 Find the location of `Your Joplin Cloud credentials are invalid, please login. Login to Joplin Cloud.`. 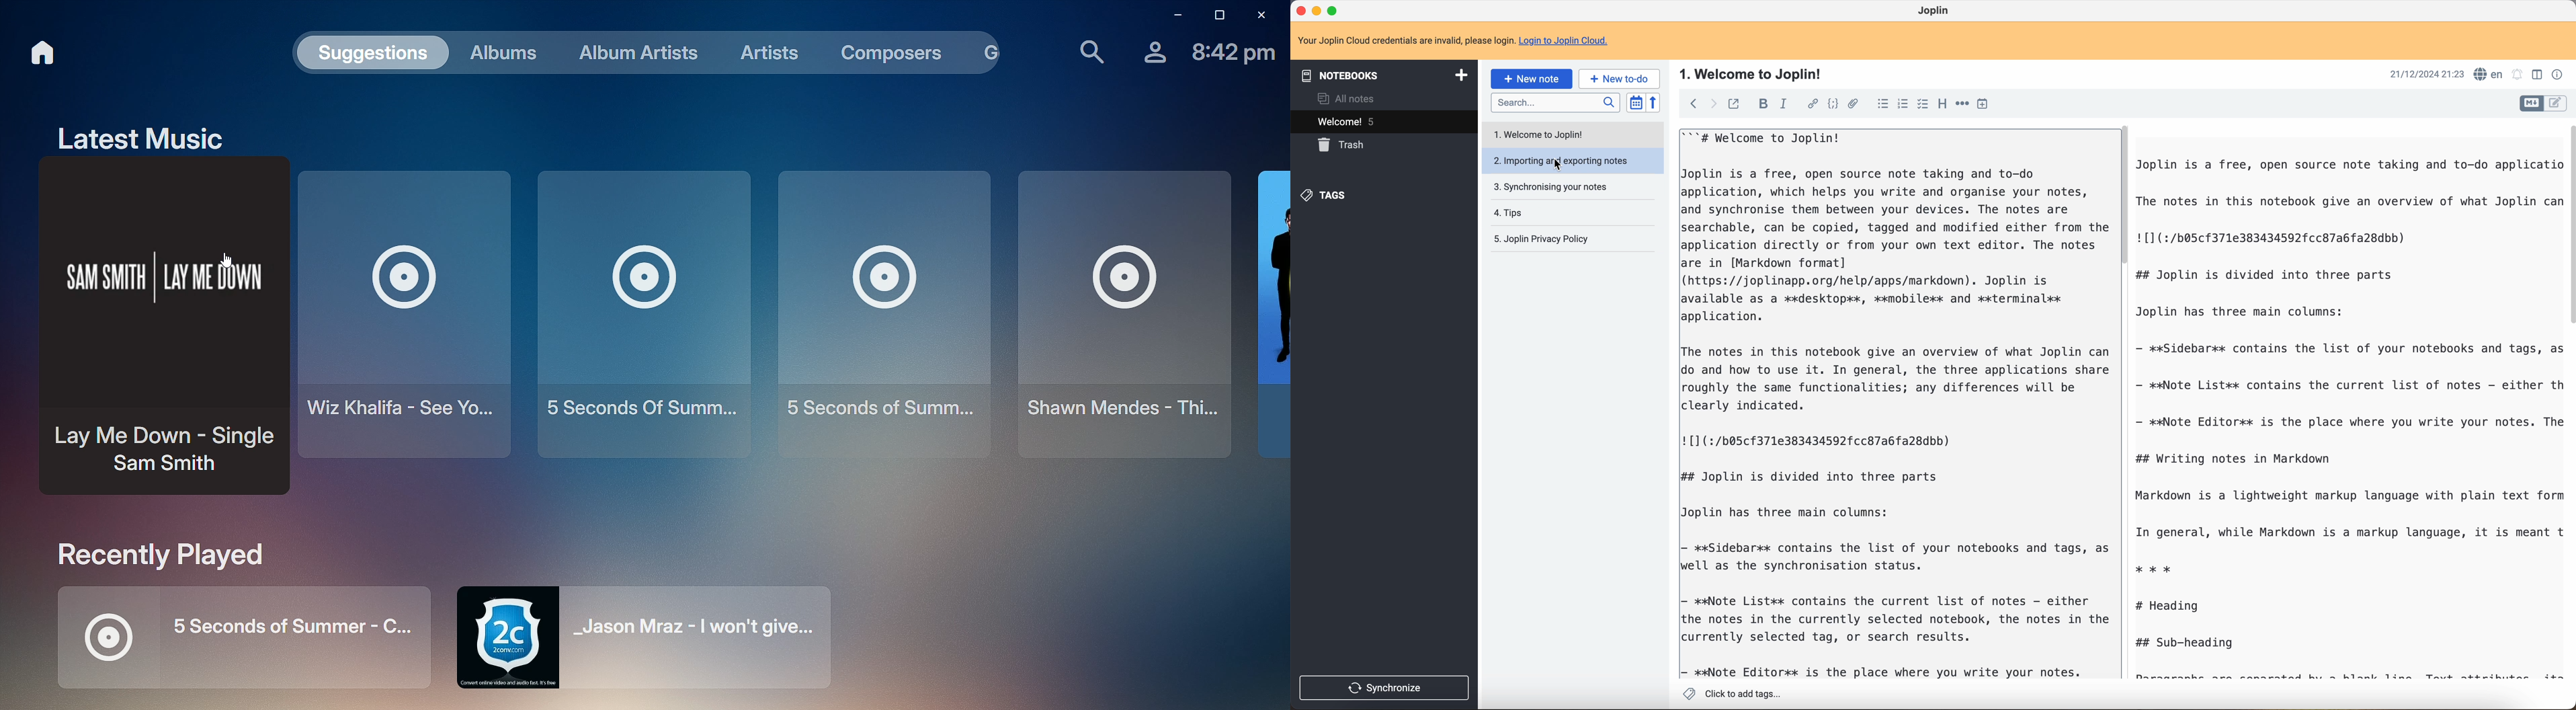

Your Joplin Cloud credentials are invalid, please login. Login to Joplin Cloud. is located at coordinates (1461, 41).